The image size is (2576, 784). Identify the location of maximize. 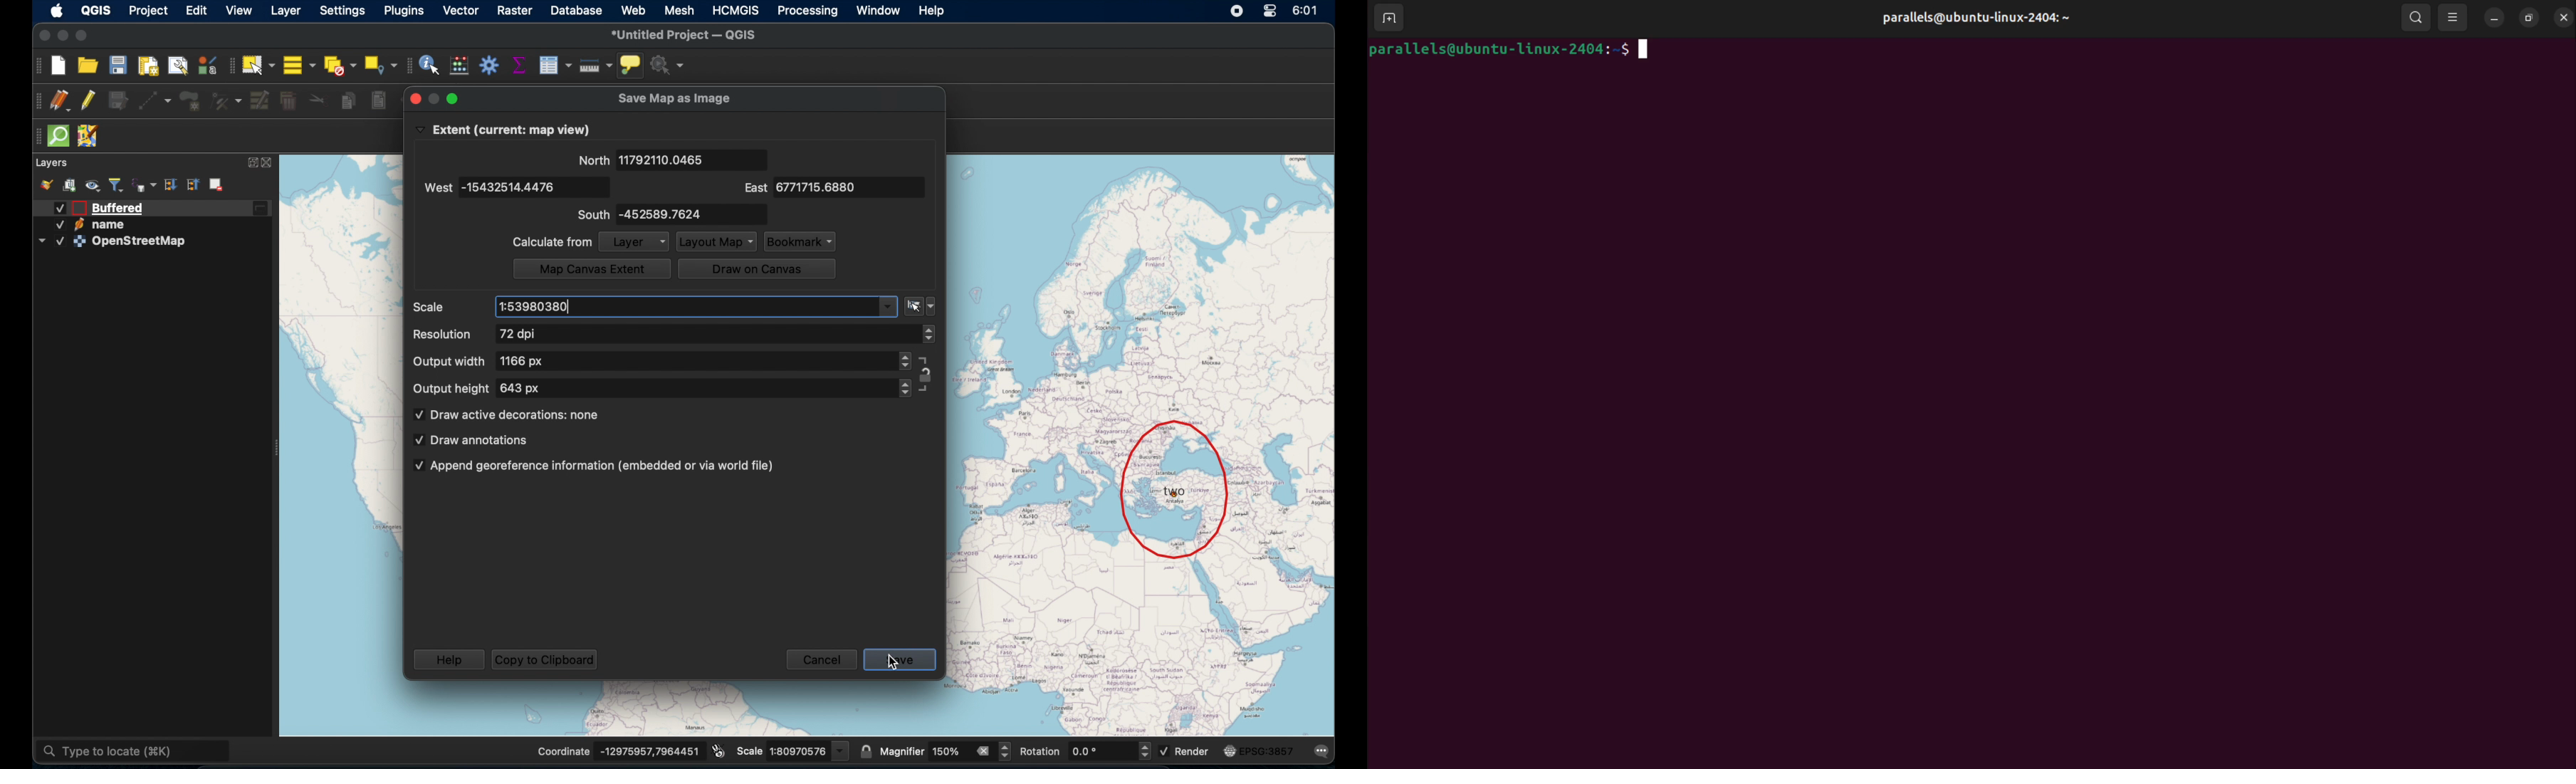
(83, 36).